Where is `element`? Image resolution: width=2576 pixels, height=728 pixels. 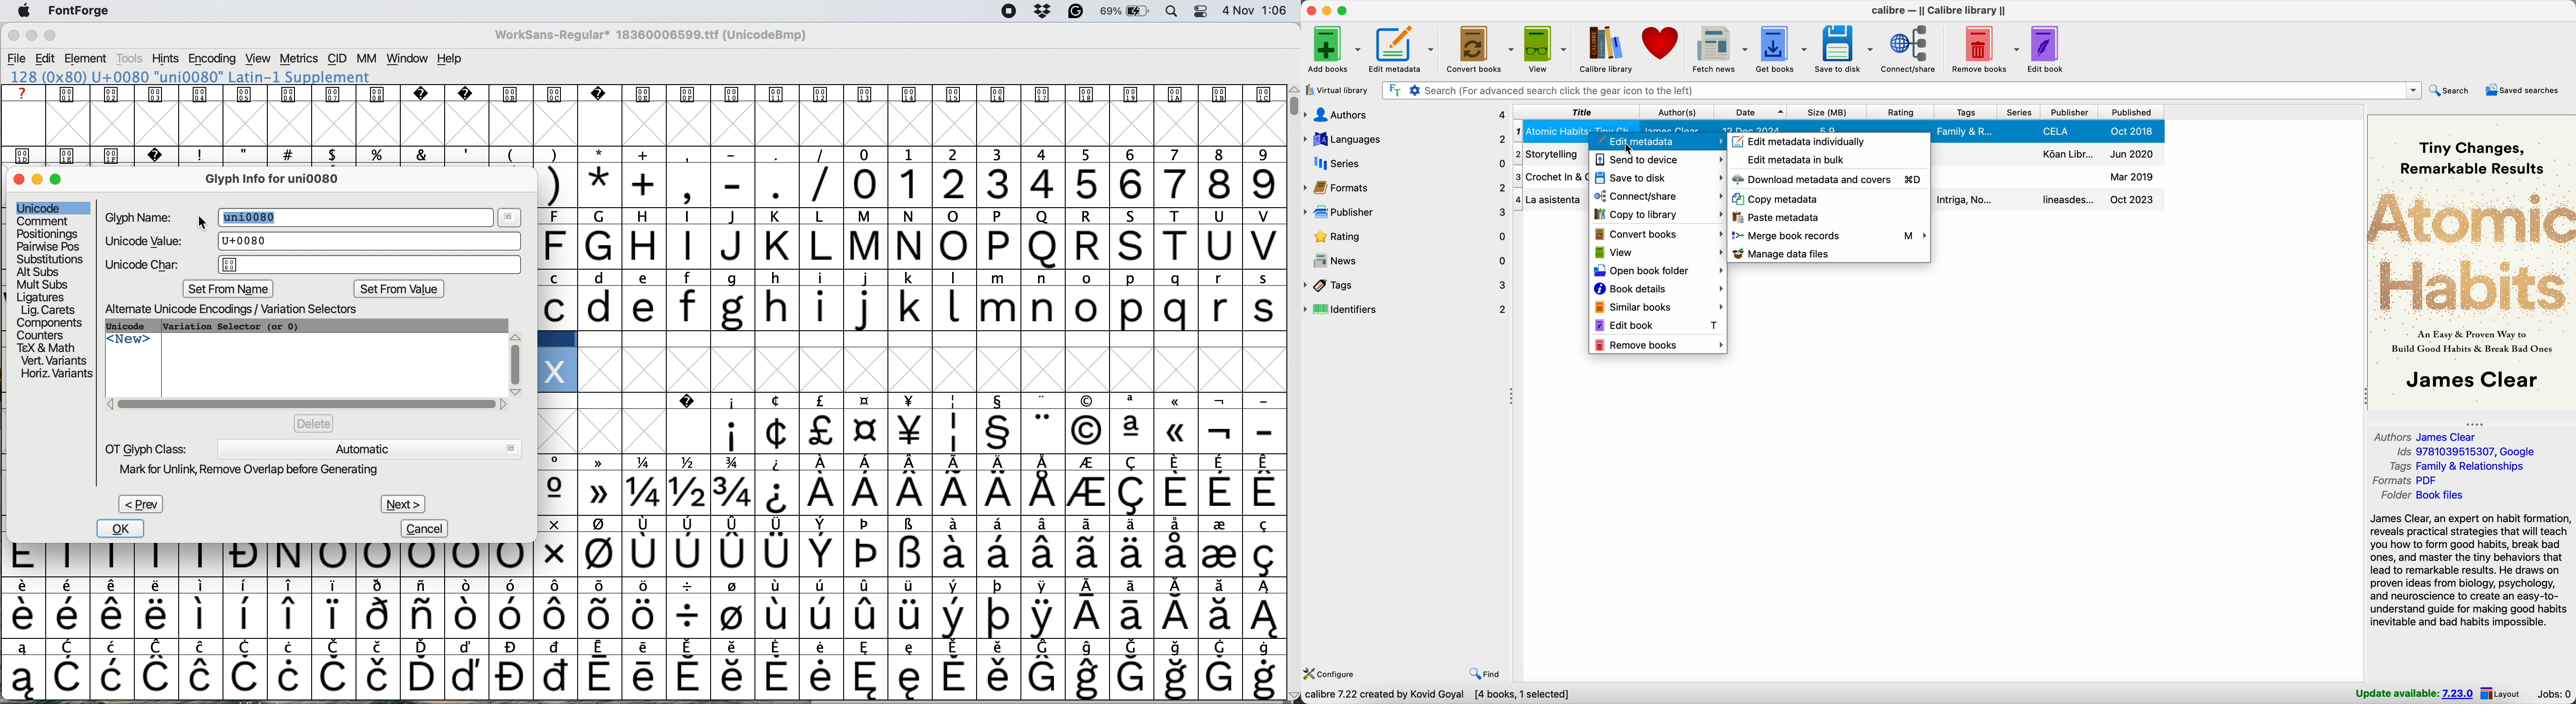
element is located at coordinates (88, 59).